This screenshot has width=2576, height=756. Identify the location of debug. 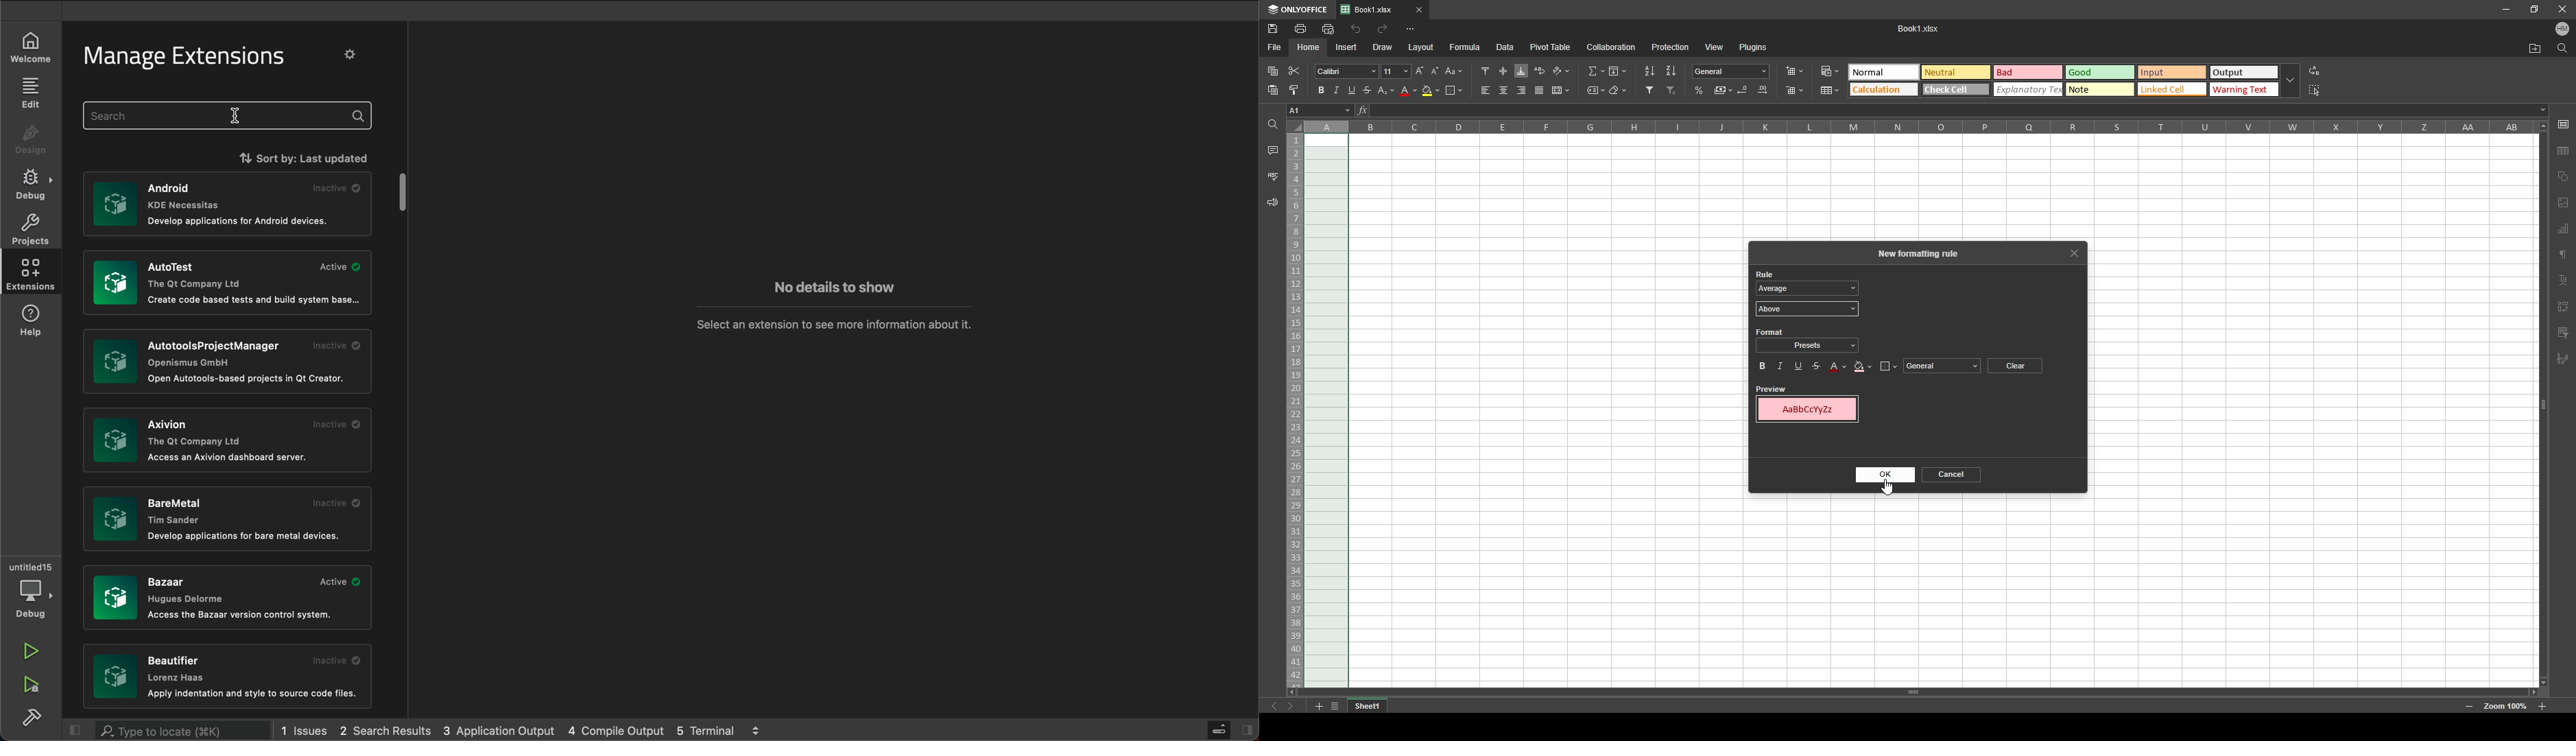
(33, 184).